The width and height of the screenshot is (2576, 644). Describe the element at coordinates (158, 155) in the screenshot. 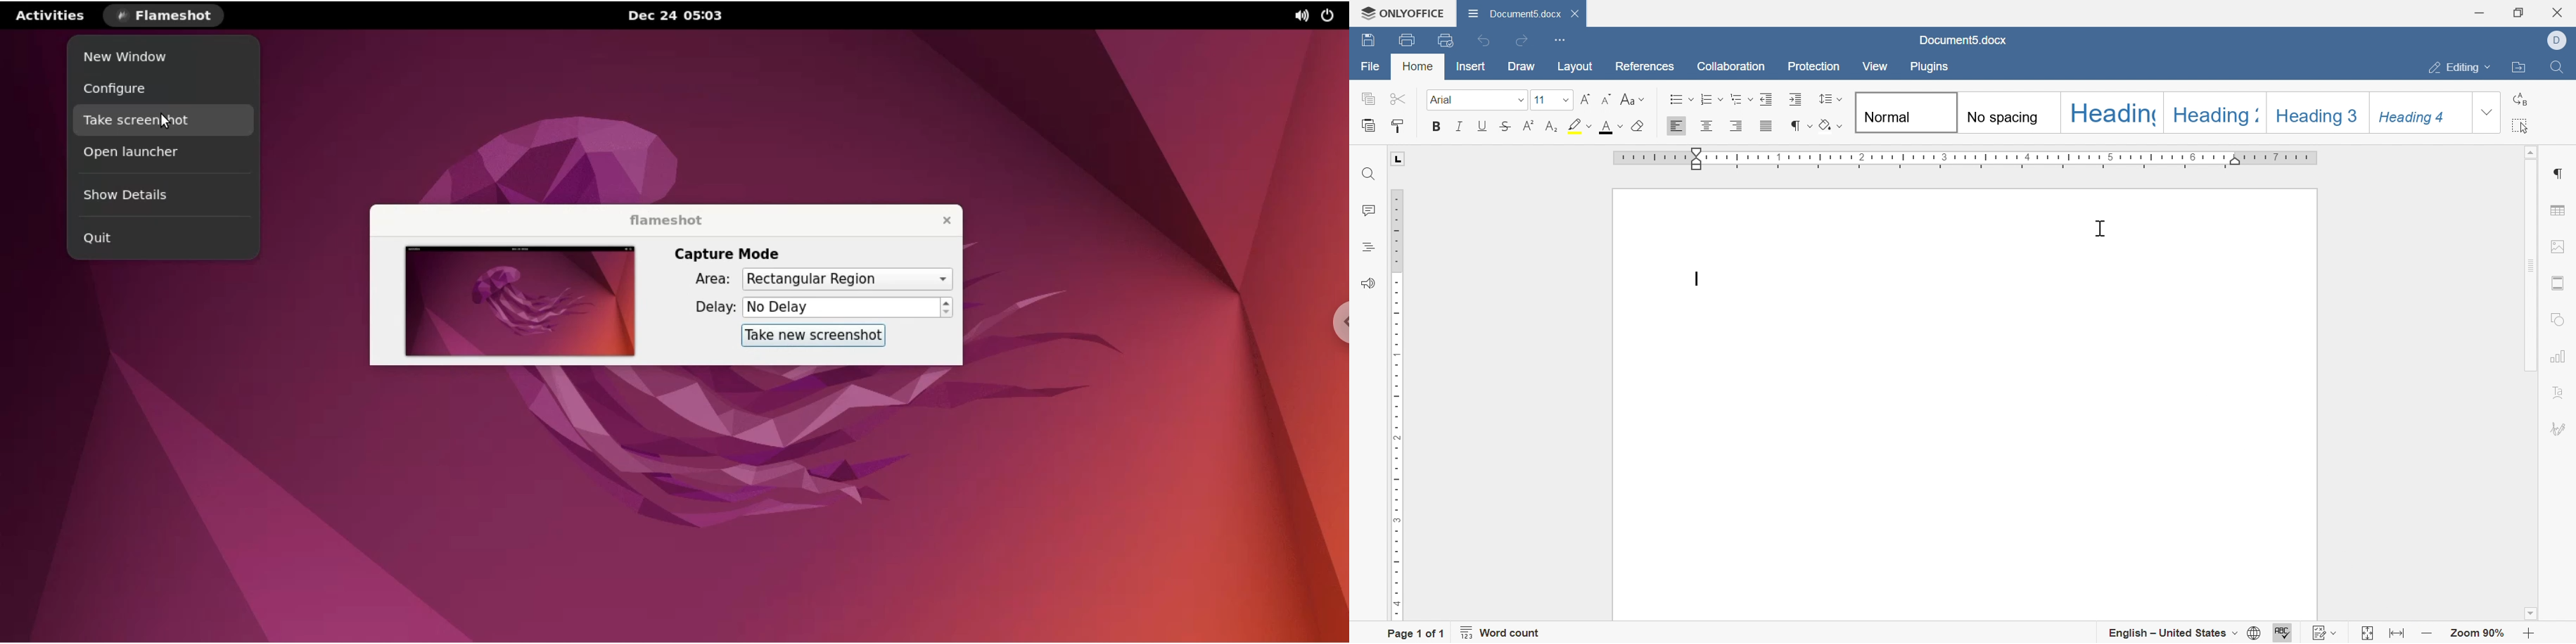

I see `open launcher` at that location.